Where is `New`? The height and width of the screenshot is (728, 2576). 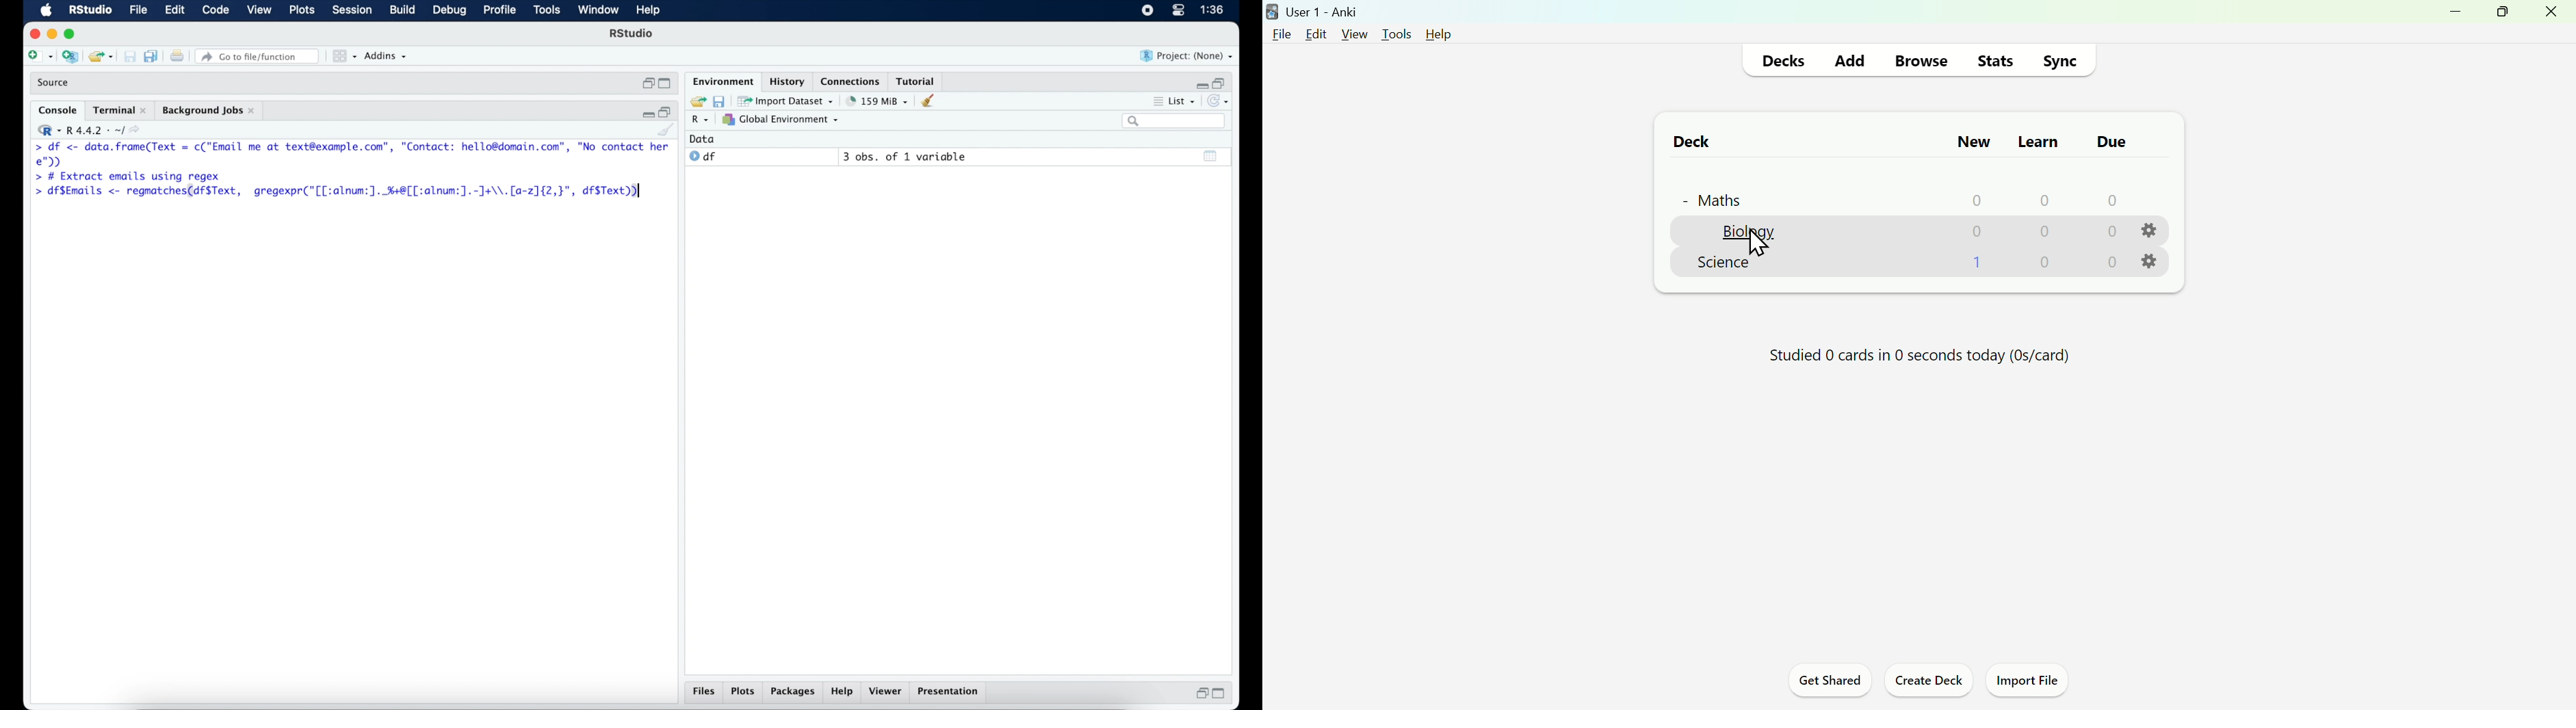
New is located at coordinates (1975, 142).